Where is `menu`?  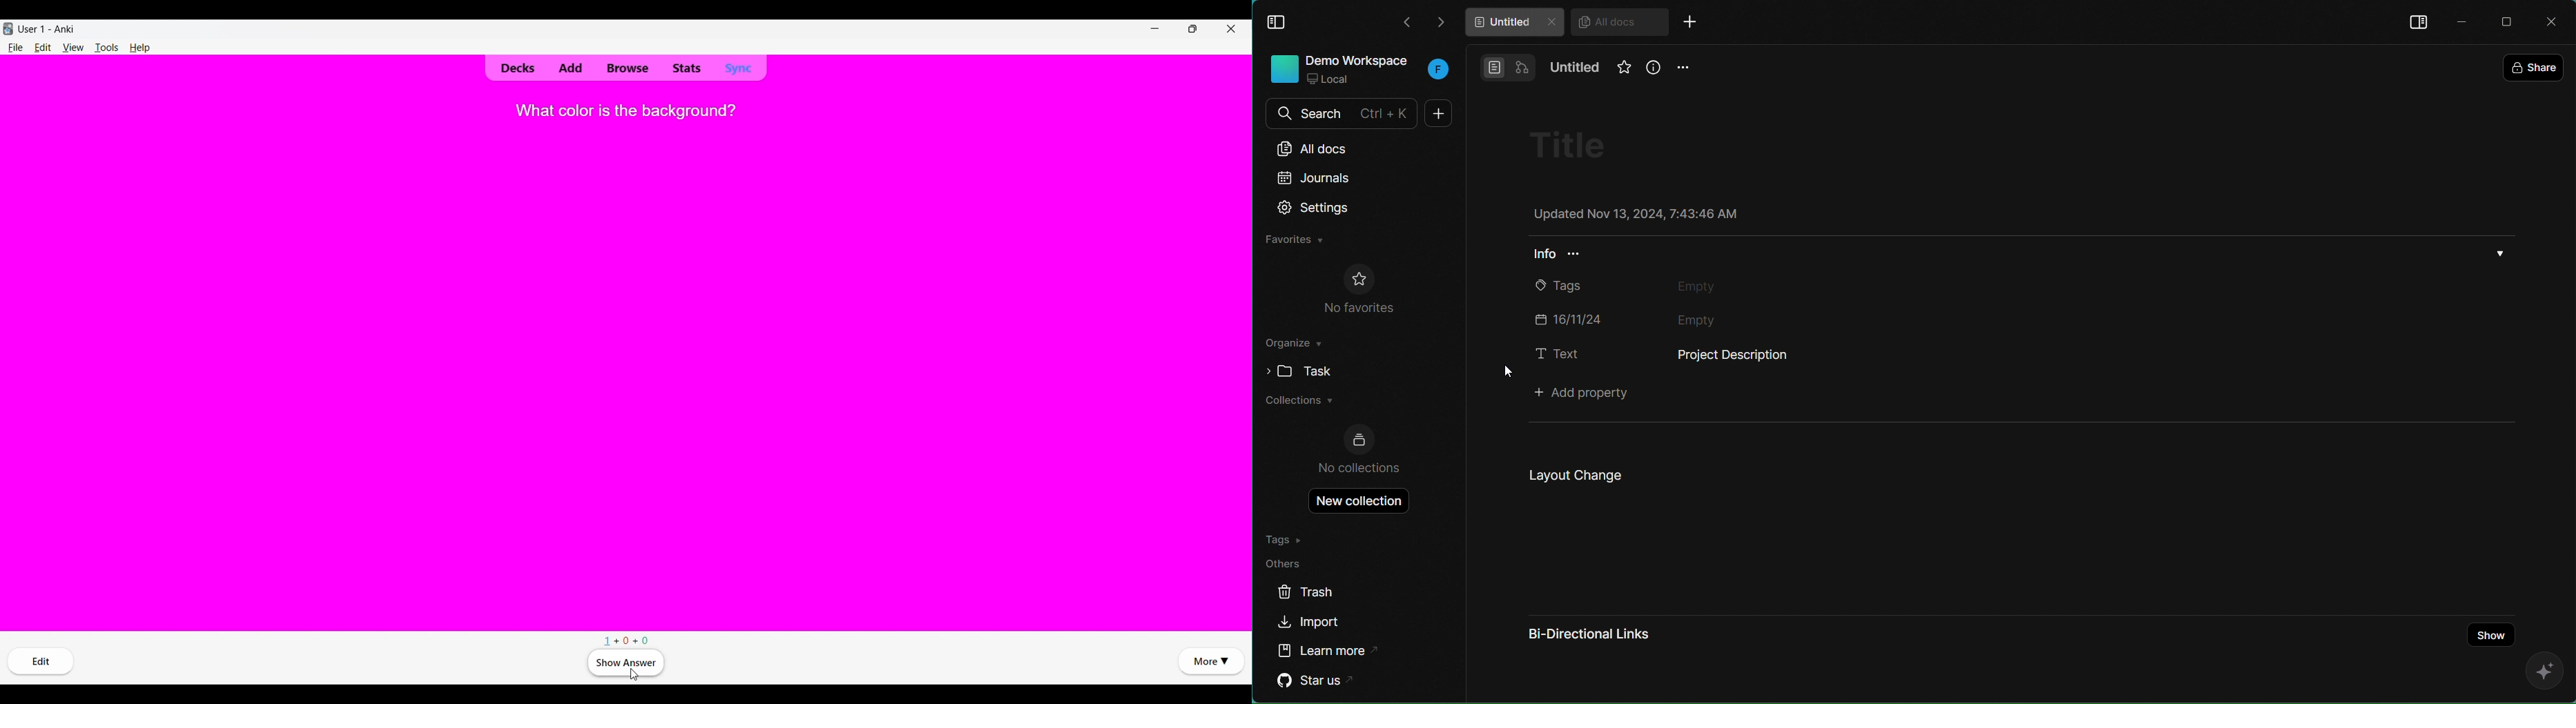
menu is located at coordinates (1684, 68).